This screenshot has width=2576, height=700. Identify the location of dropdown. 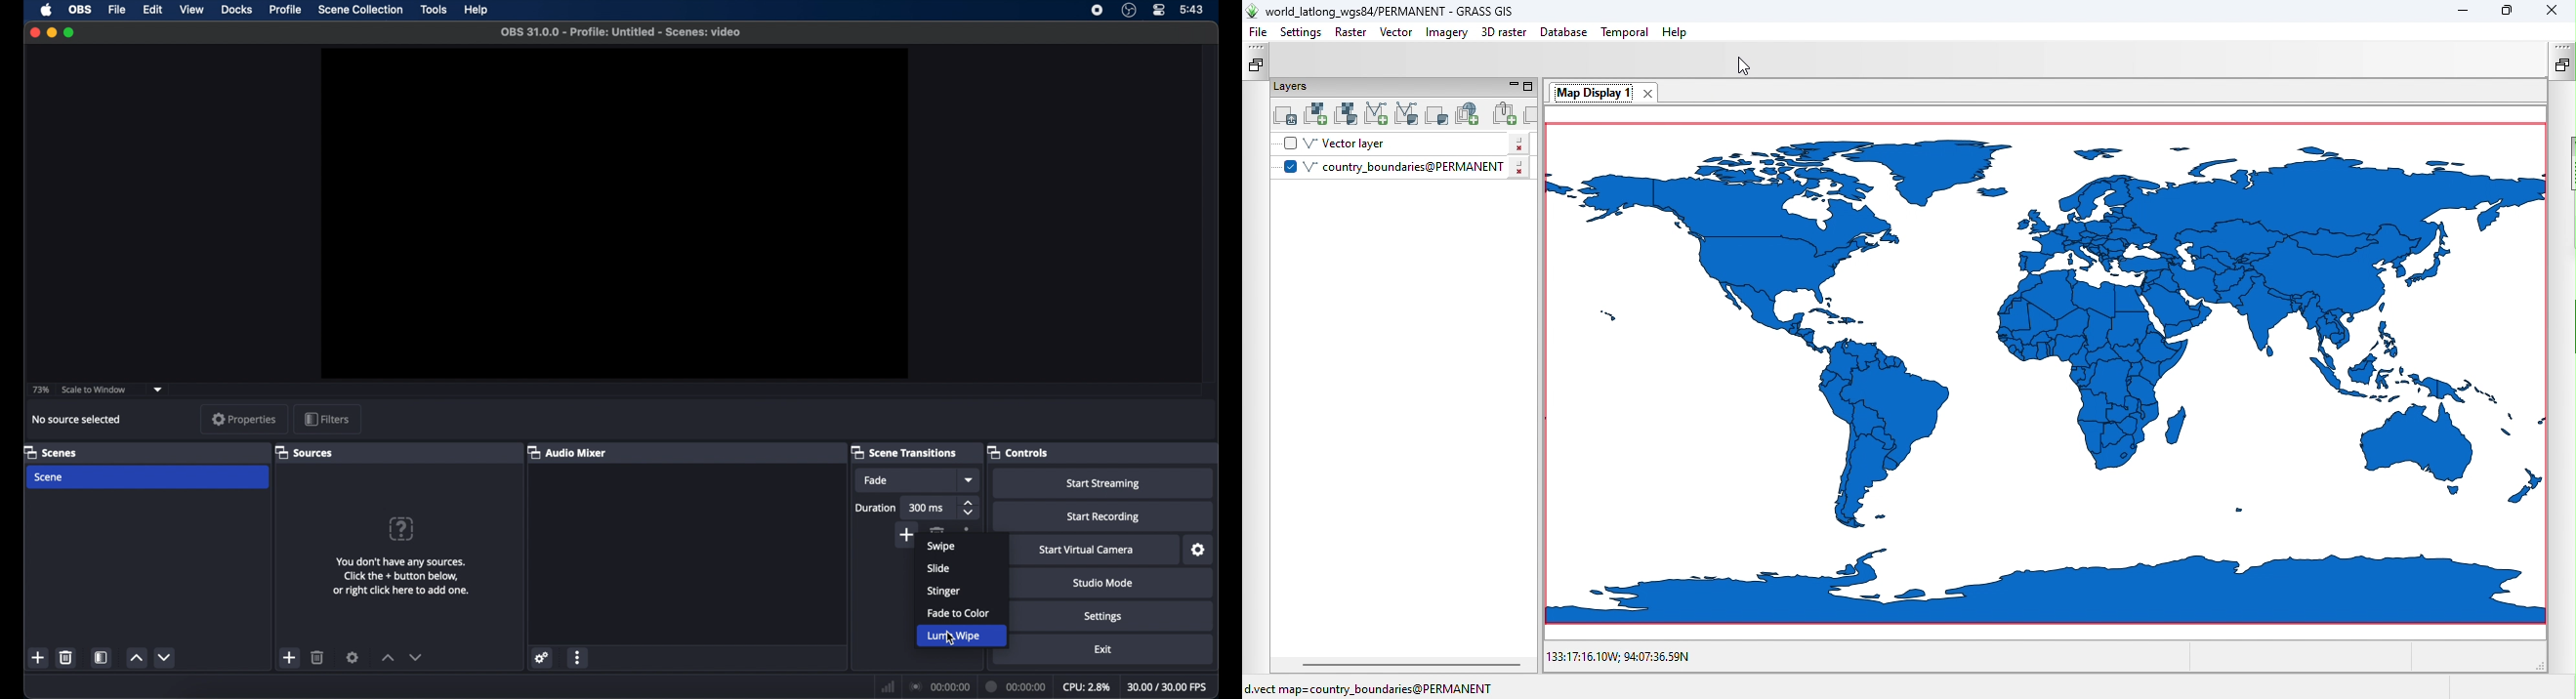
(160, 388).